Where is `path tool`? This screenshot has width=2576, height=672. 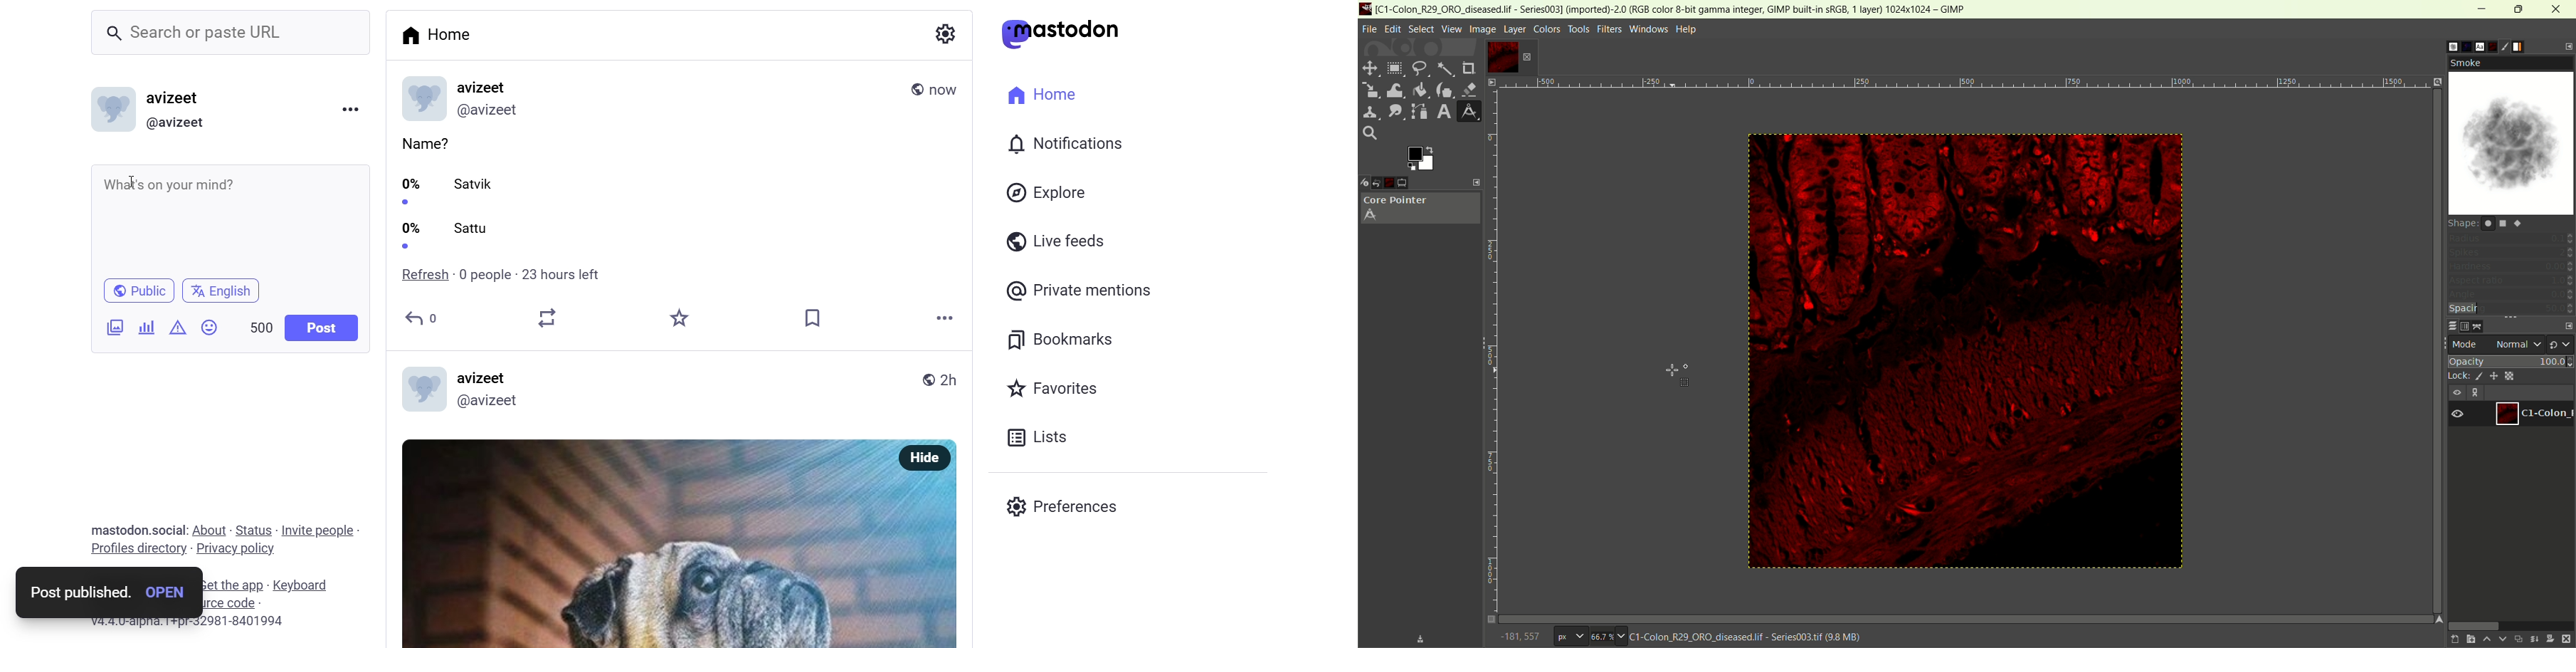 path tool is located at coordinates (1417, 111).